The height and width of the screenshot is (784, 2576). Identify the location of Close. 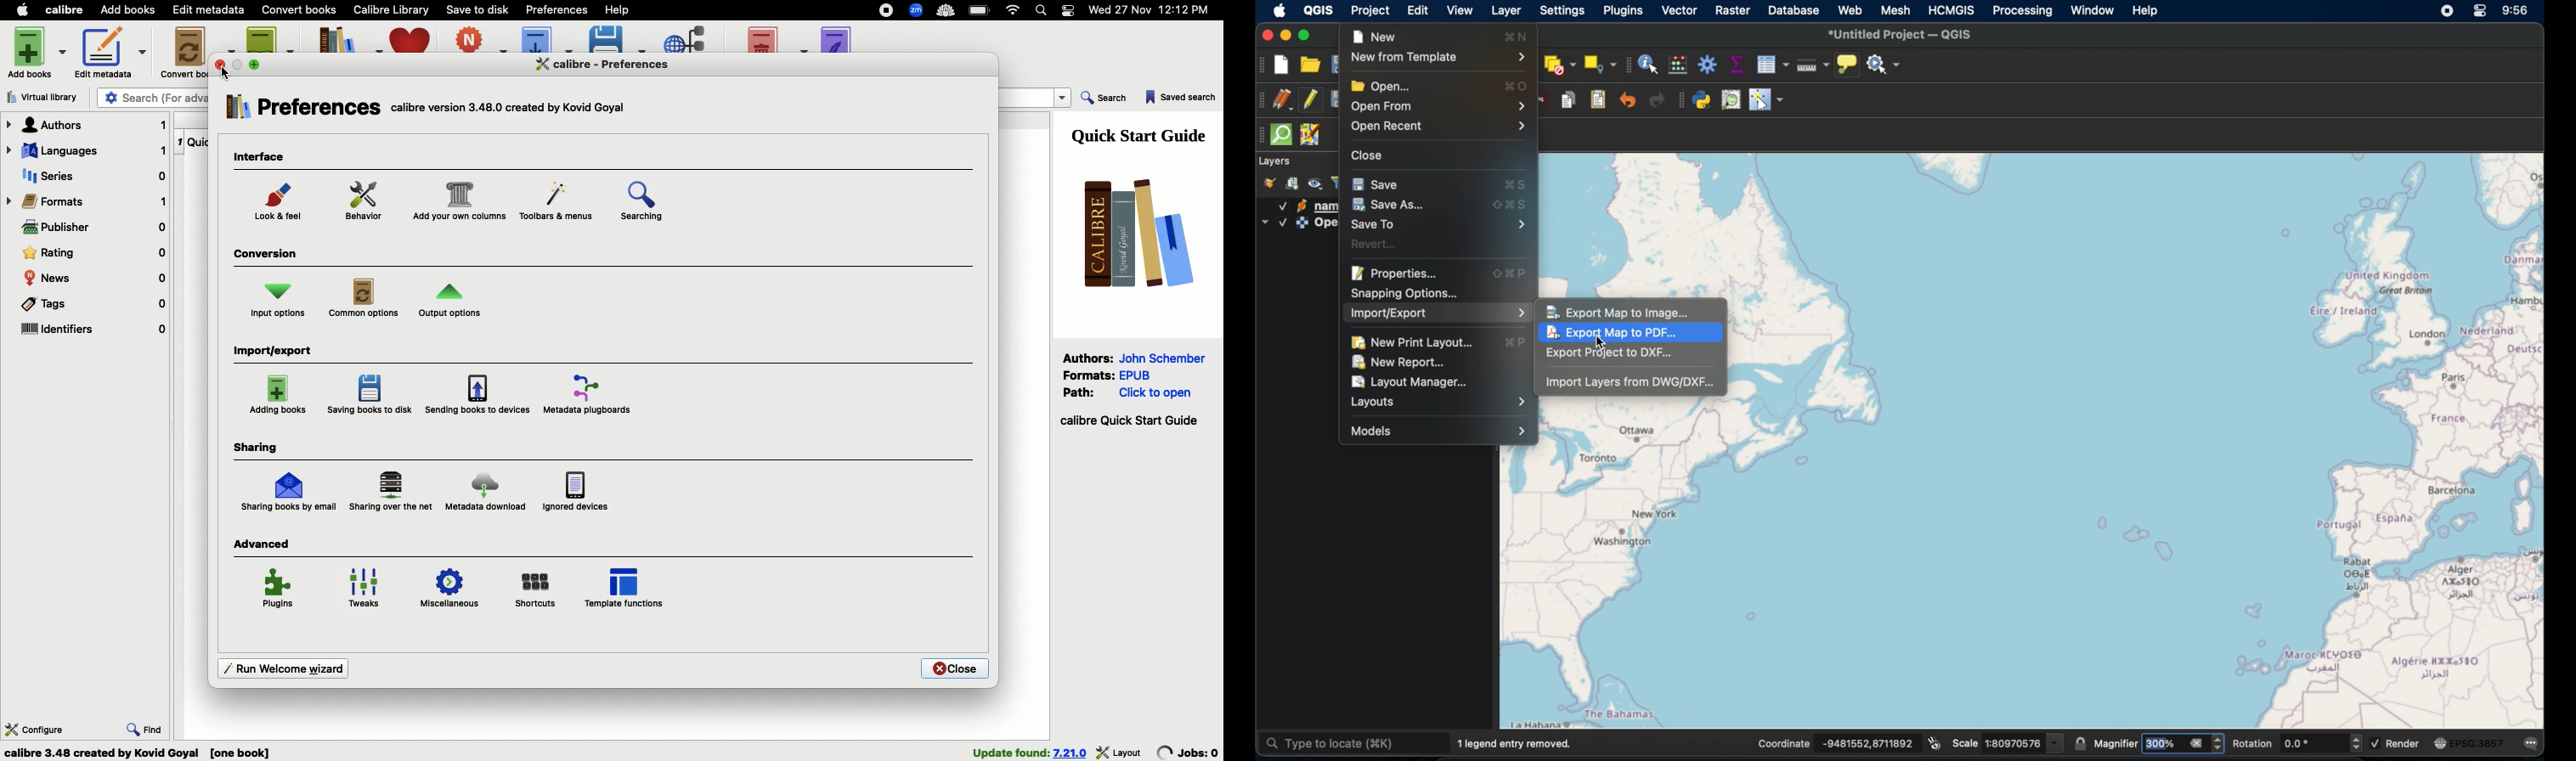
(954, 668).